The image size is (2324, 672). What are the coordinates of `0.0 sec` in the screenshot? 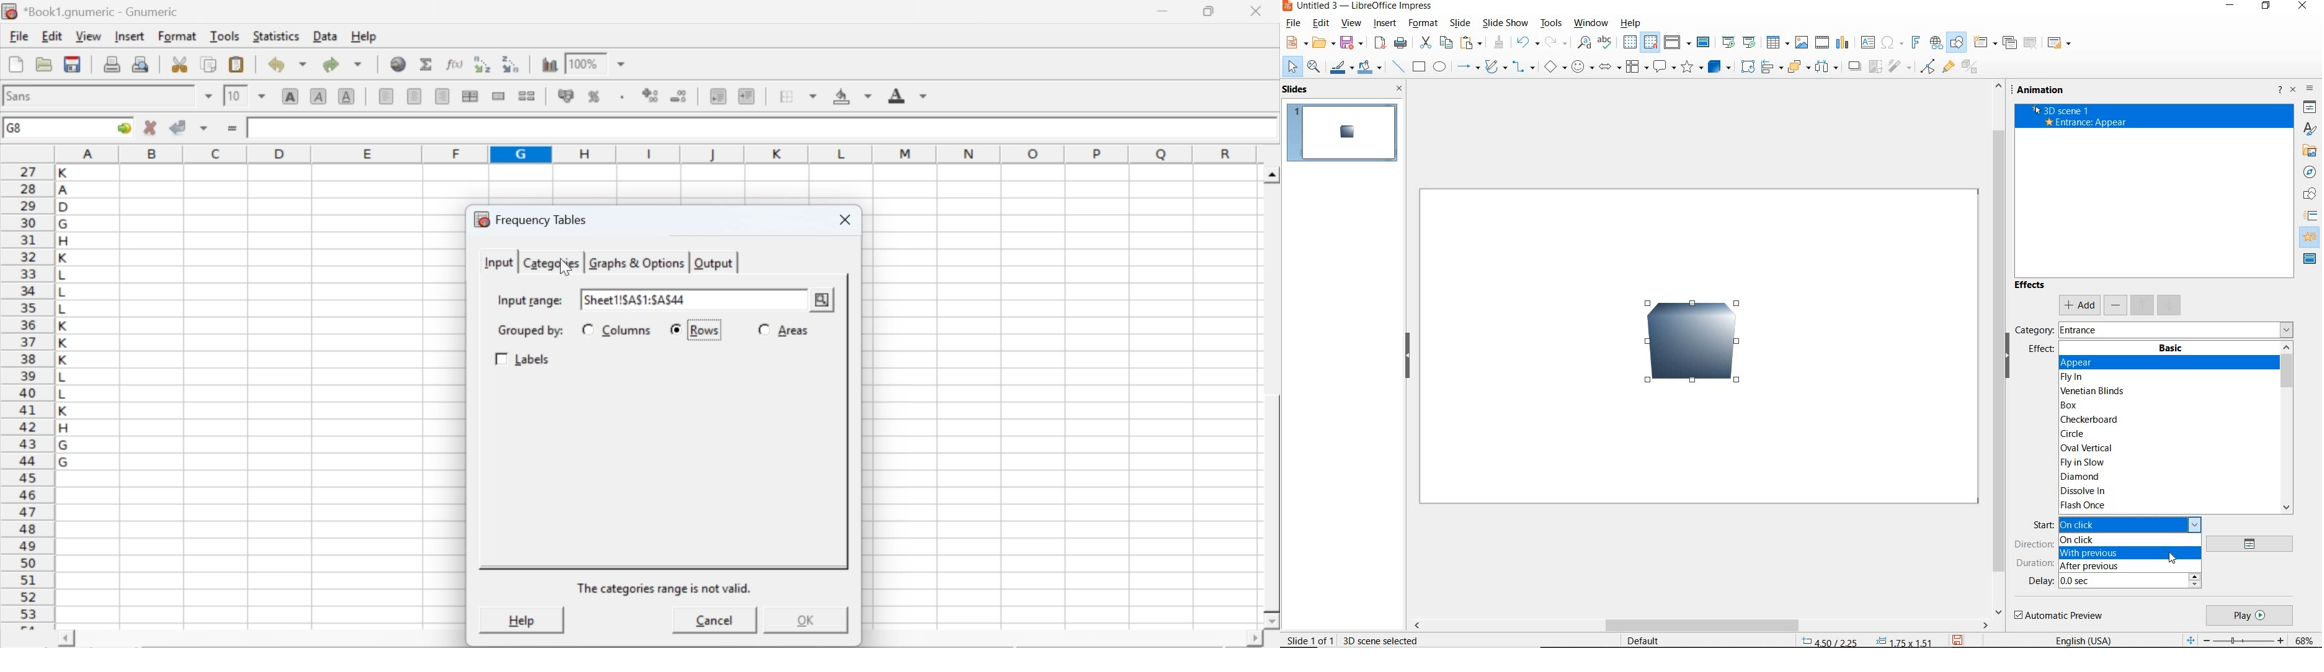 It's located at (2131, 582).